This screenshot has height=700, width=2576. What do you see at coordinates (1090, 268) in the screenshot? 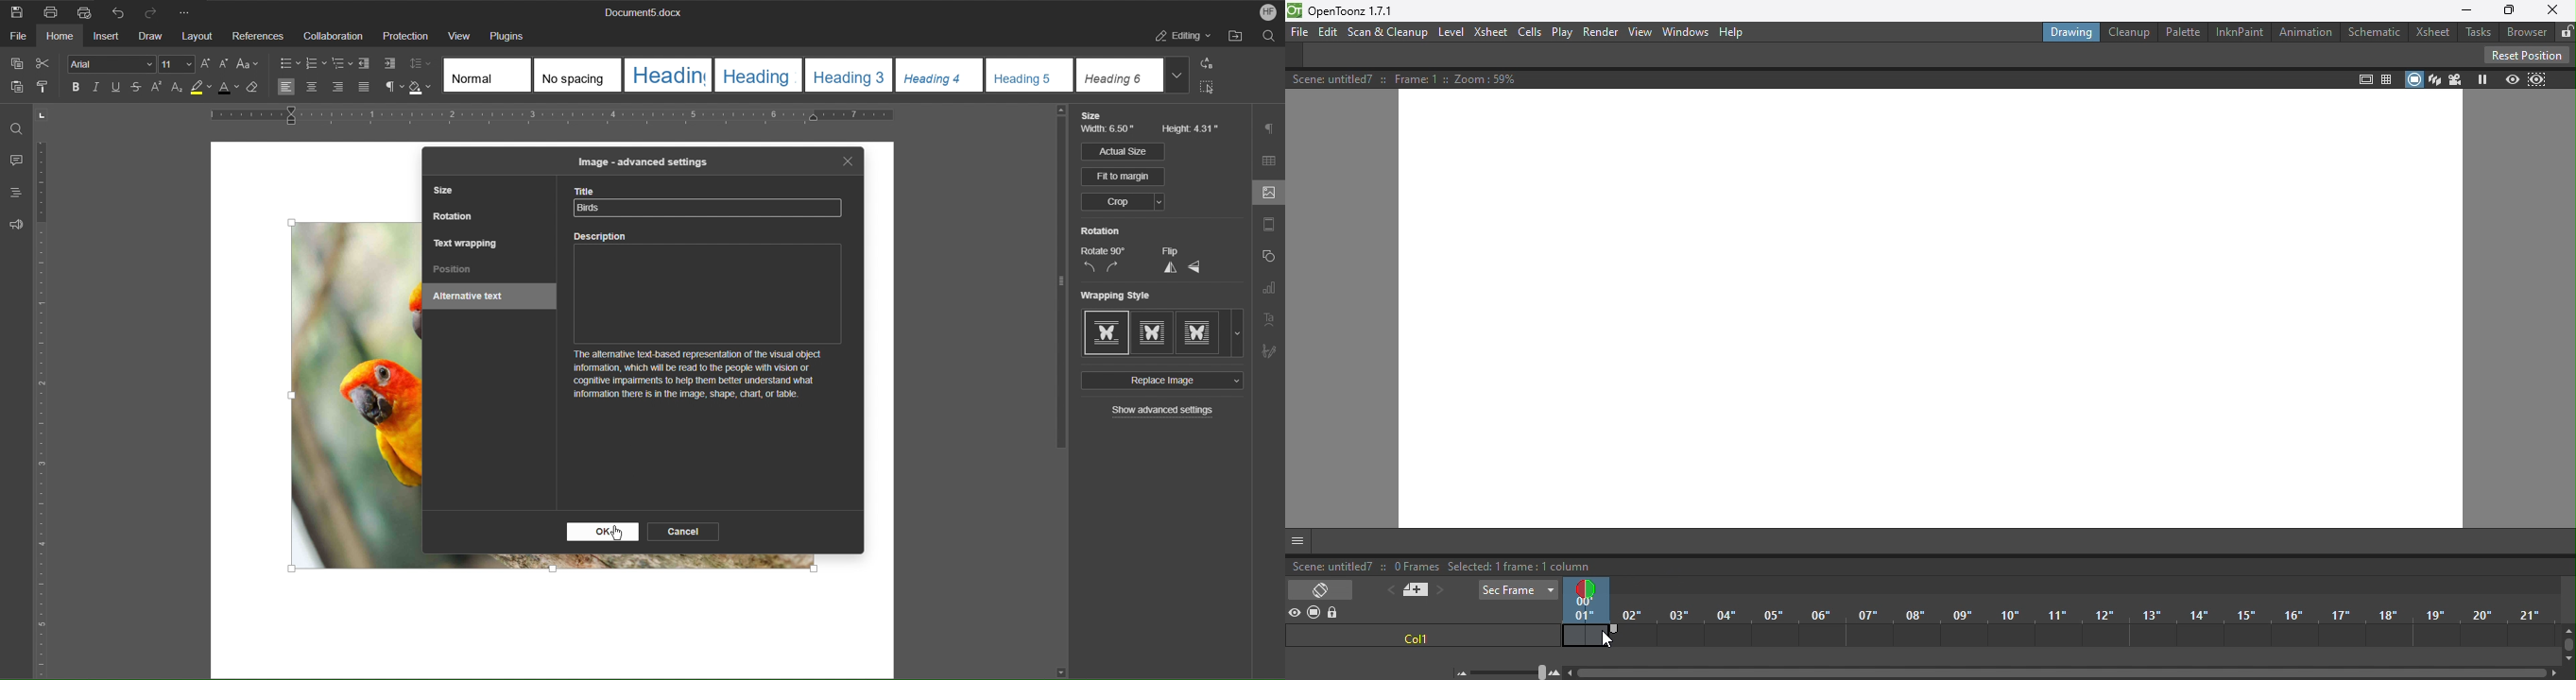
I see `Rotate CCW` at bounding box center [1090, 268].